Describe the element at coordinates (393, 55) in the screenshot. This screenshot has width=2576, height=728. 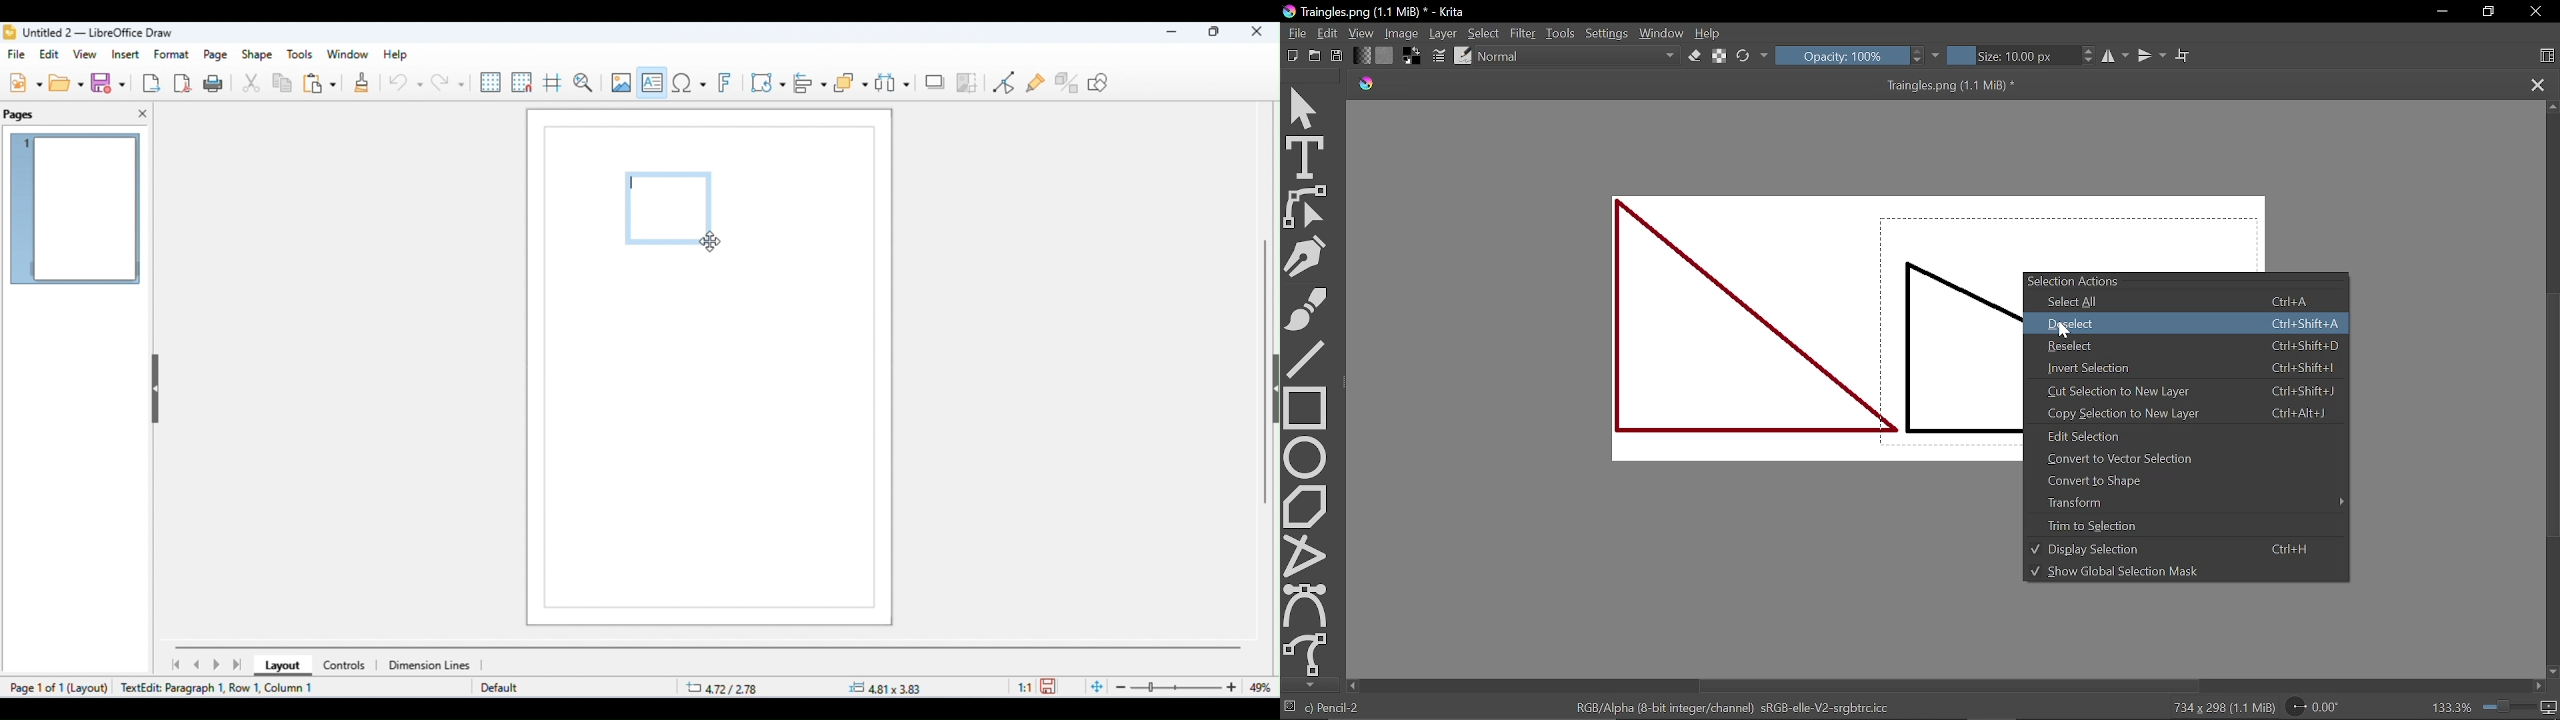
I see `help` at that location.